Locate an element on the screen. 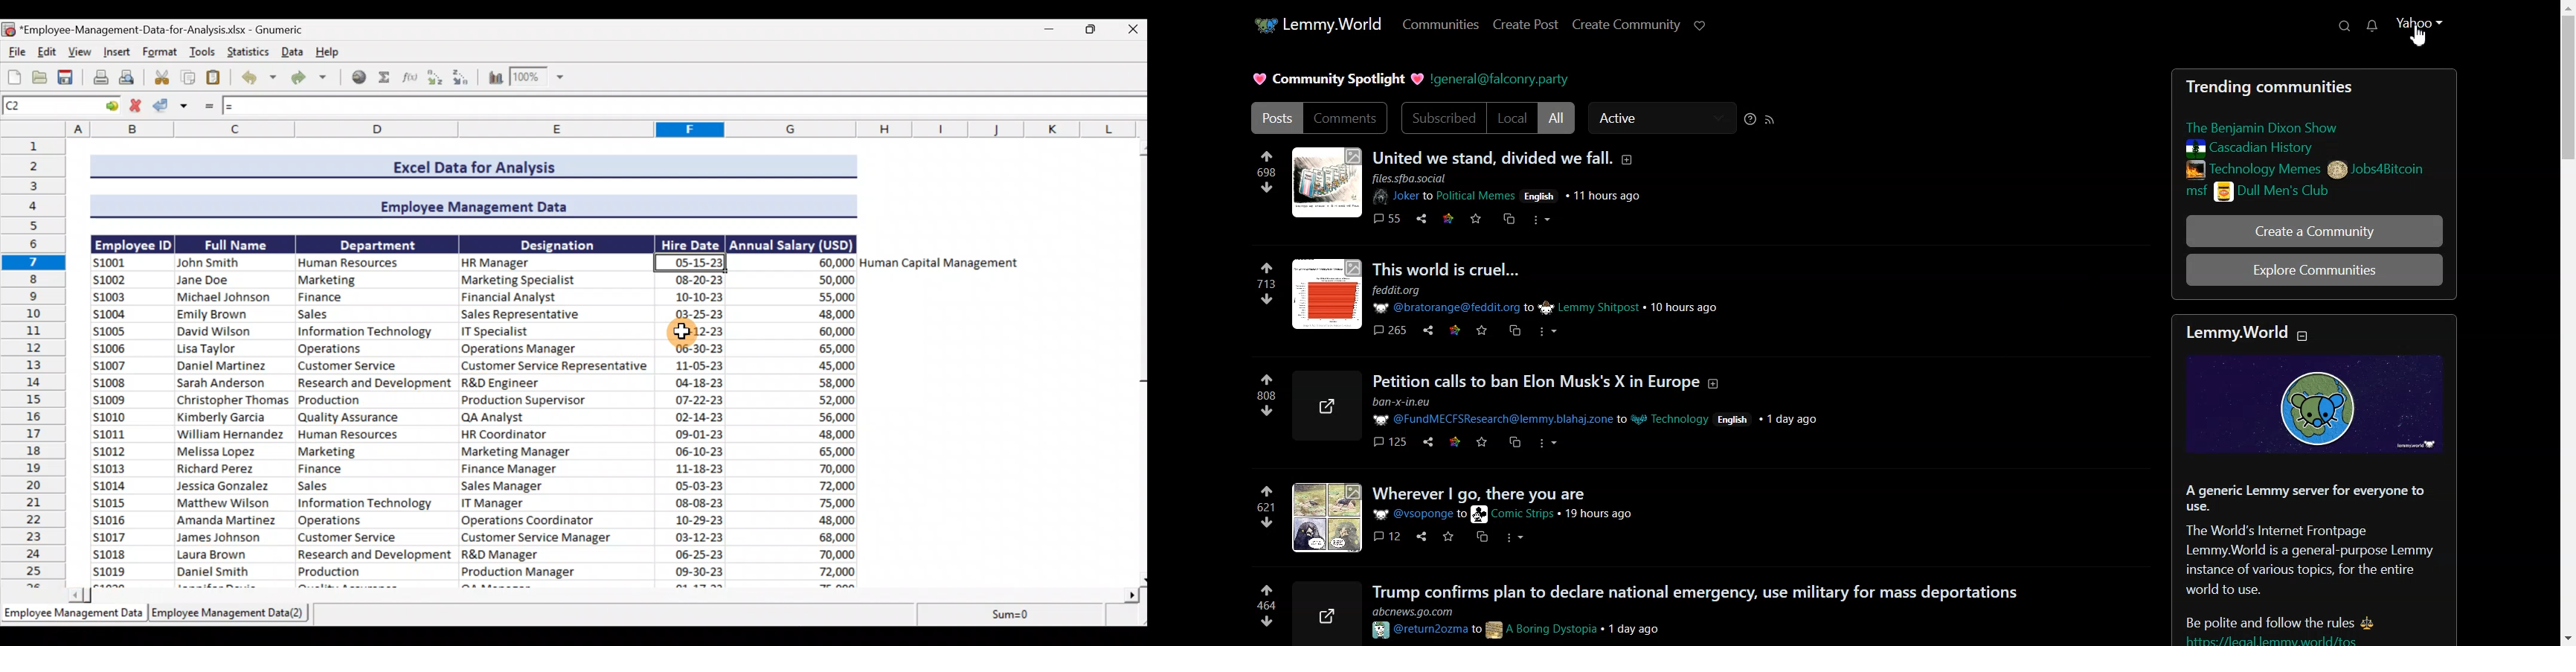 This screenshot has width=2576, height=672. Enter formula is located at coordinates (204, 108).